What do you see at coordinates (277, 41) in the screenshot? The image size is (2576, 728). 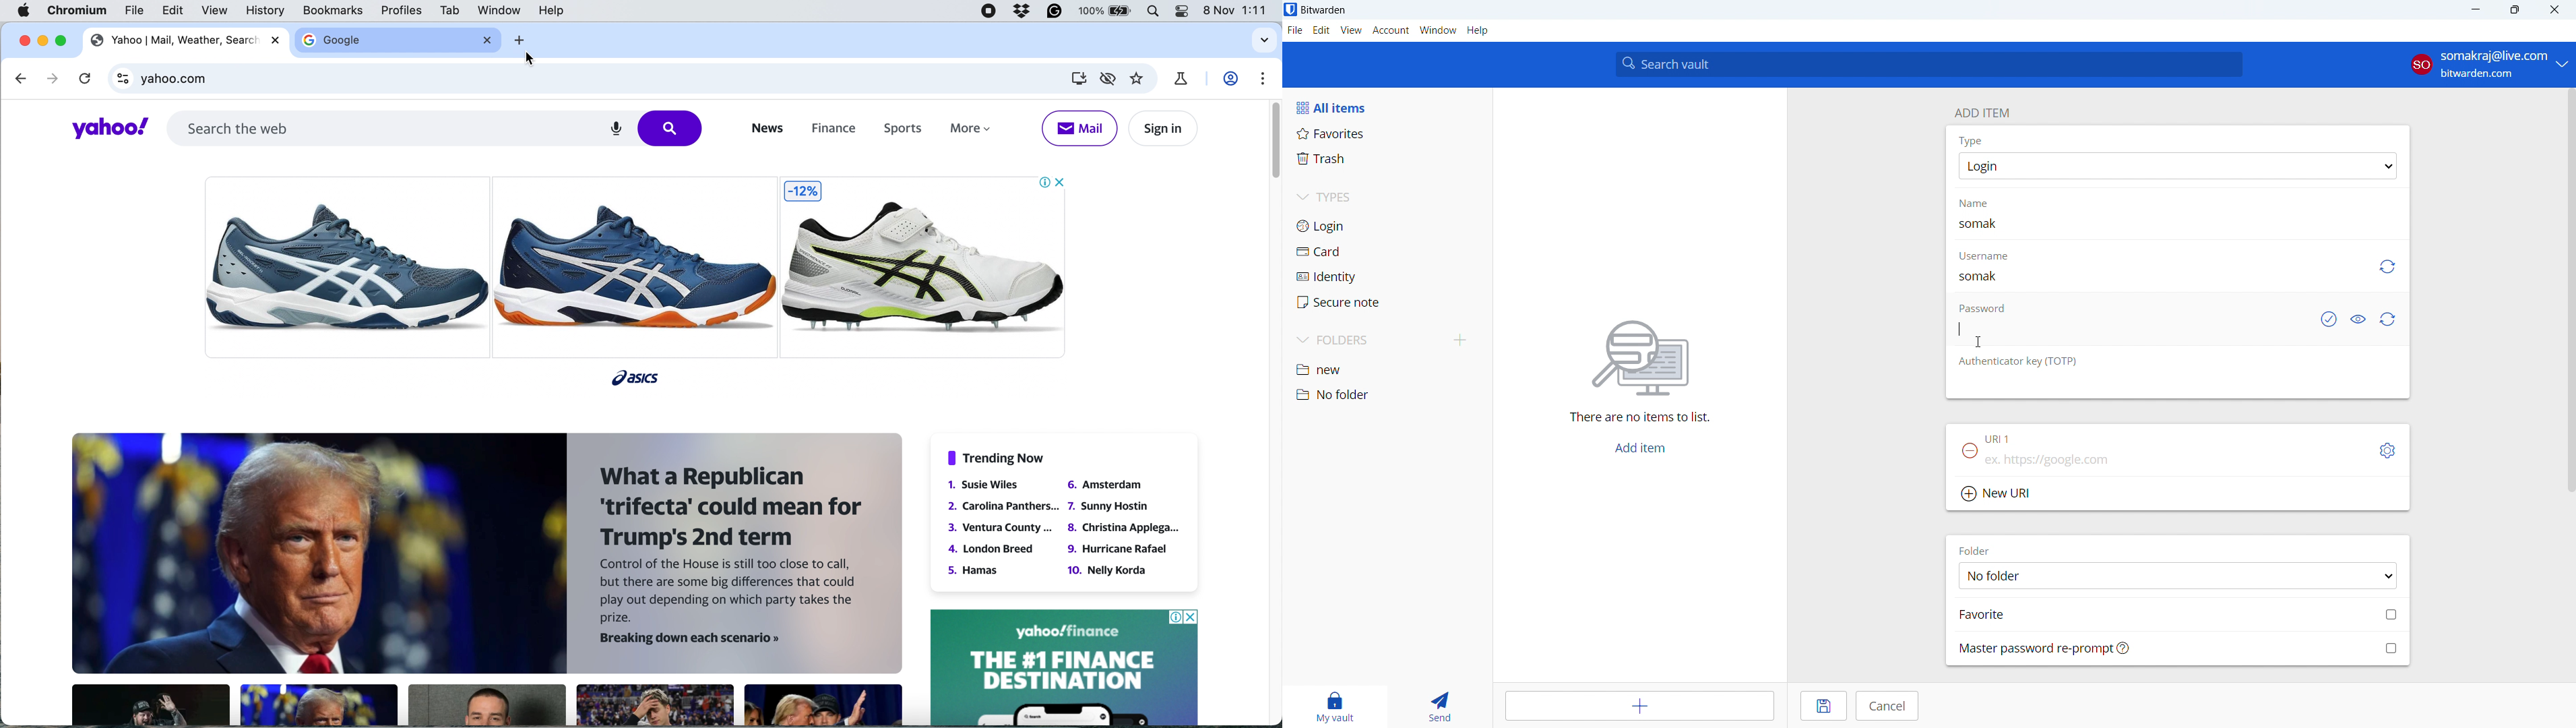 I see `close` at bounding box center [277, 41].